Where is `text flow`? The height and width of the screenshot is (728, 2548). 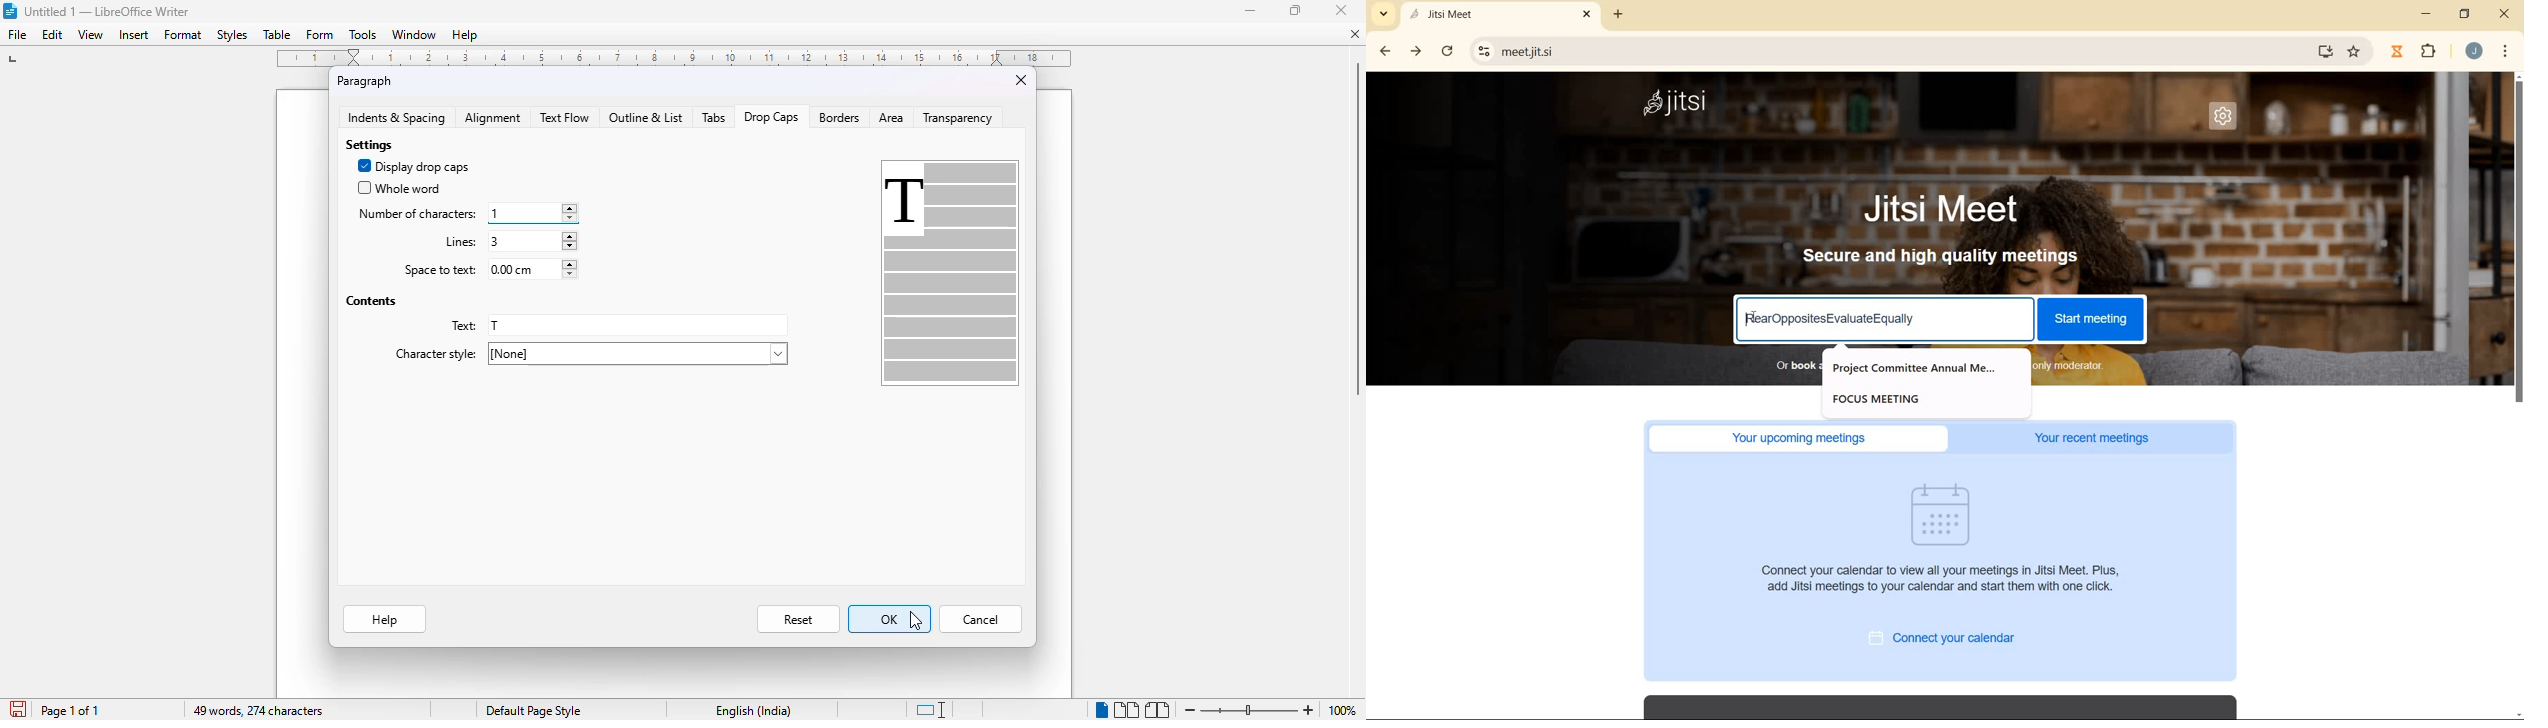
text flow is located at coordinates (565, 118).